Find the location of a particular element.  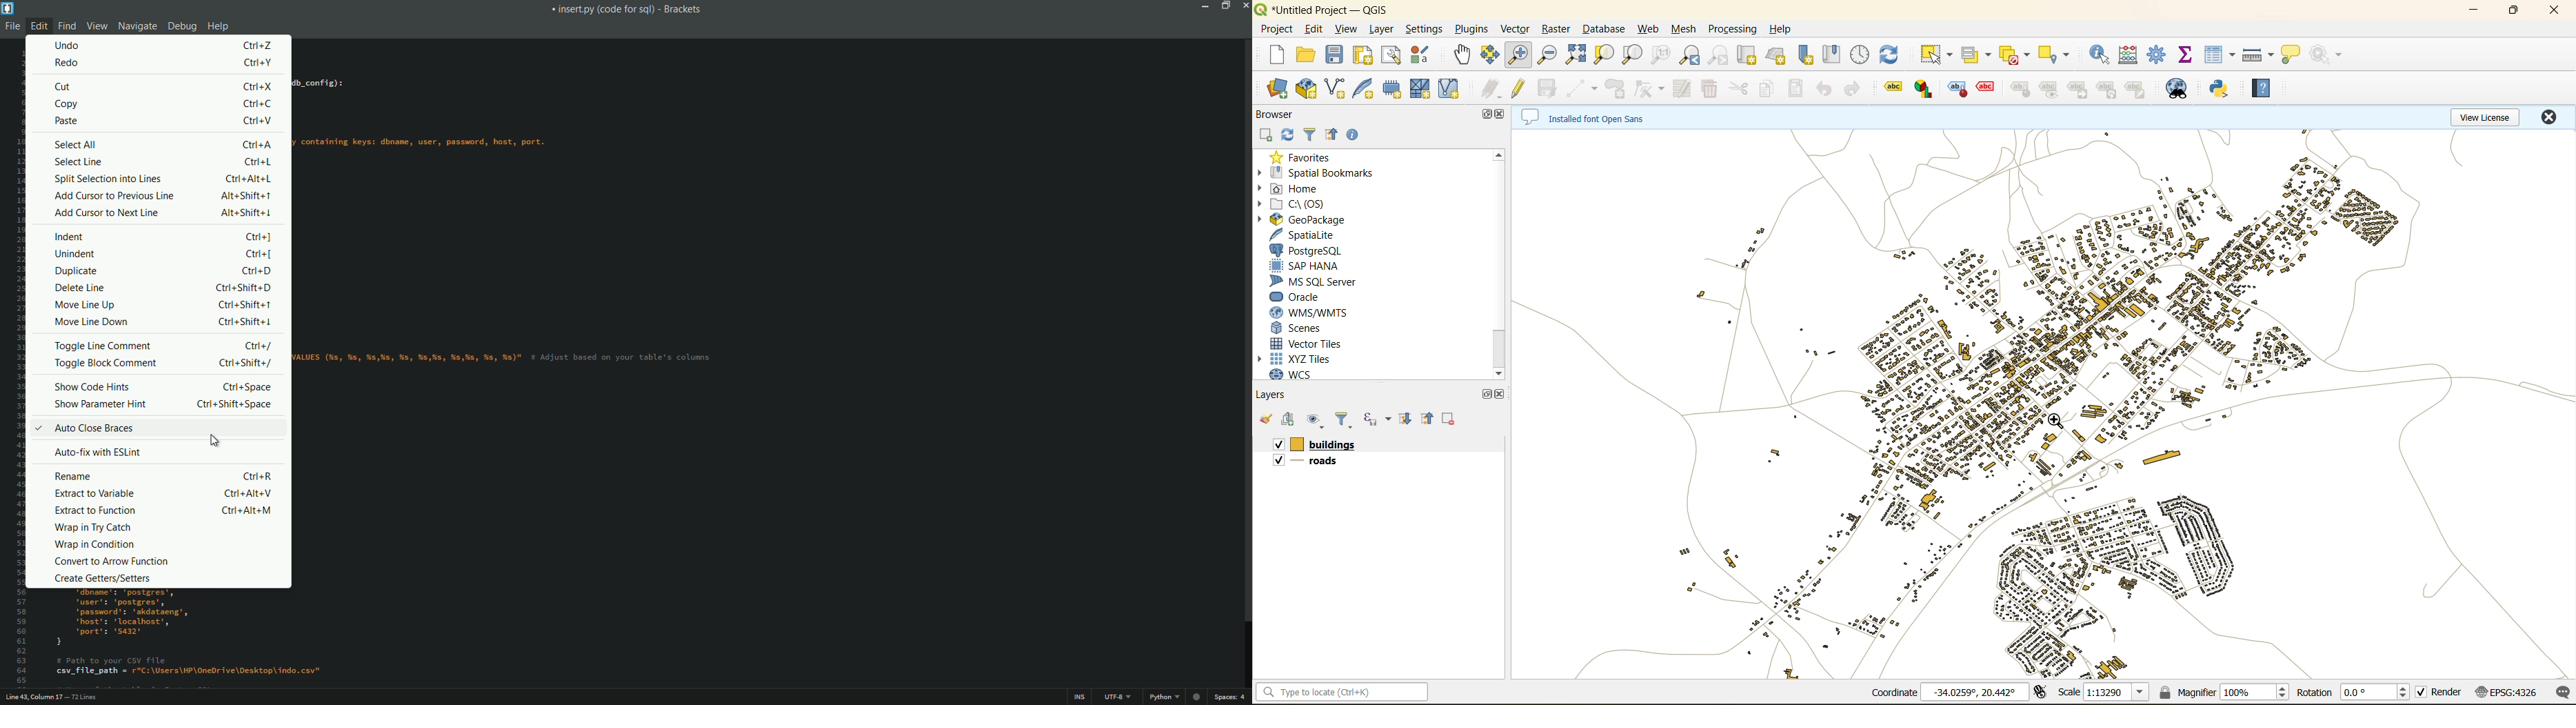

add cursor to previous line is located at coordinates (114, 195).